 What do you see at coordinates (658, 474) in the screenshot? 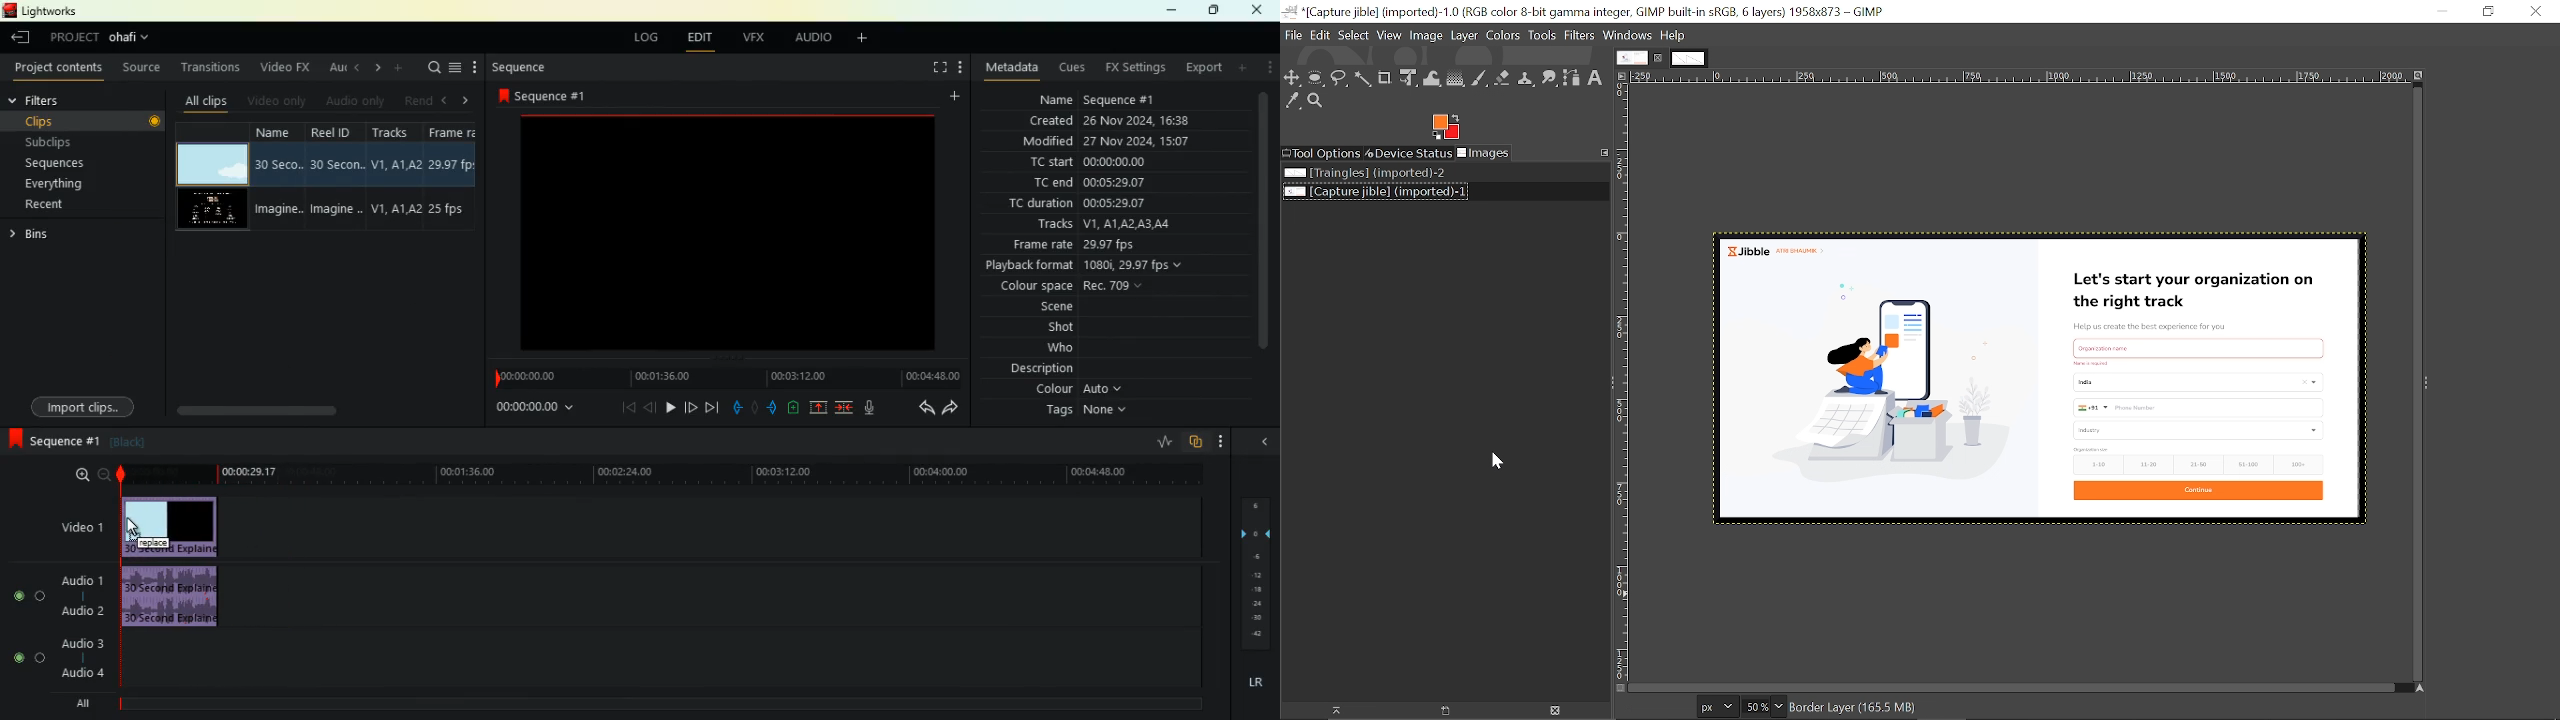
I see `timeline` at bounding box center [658, 474].